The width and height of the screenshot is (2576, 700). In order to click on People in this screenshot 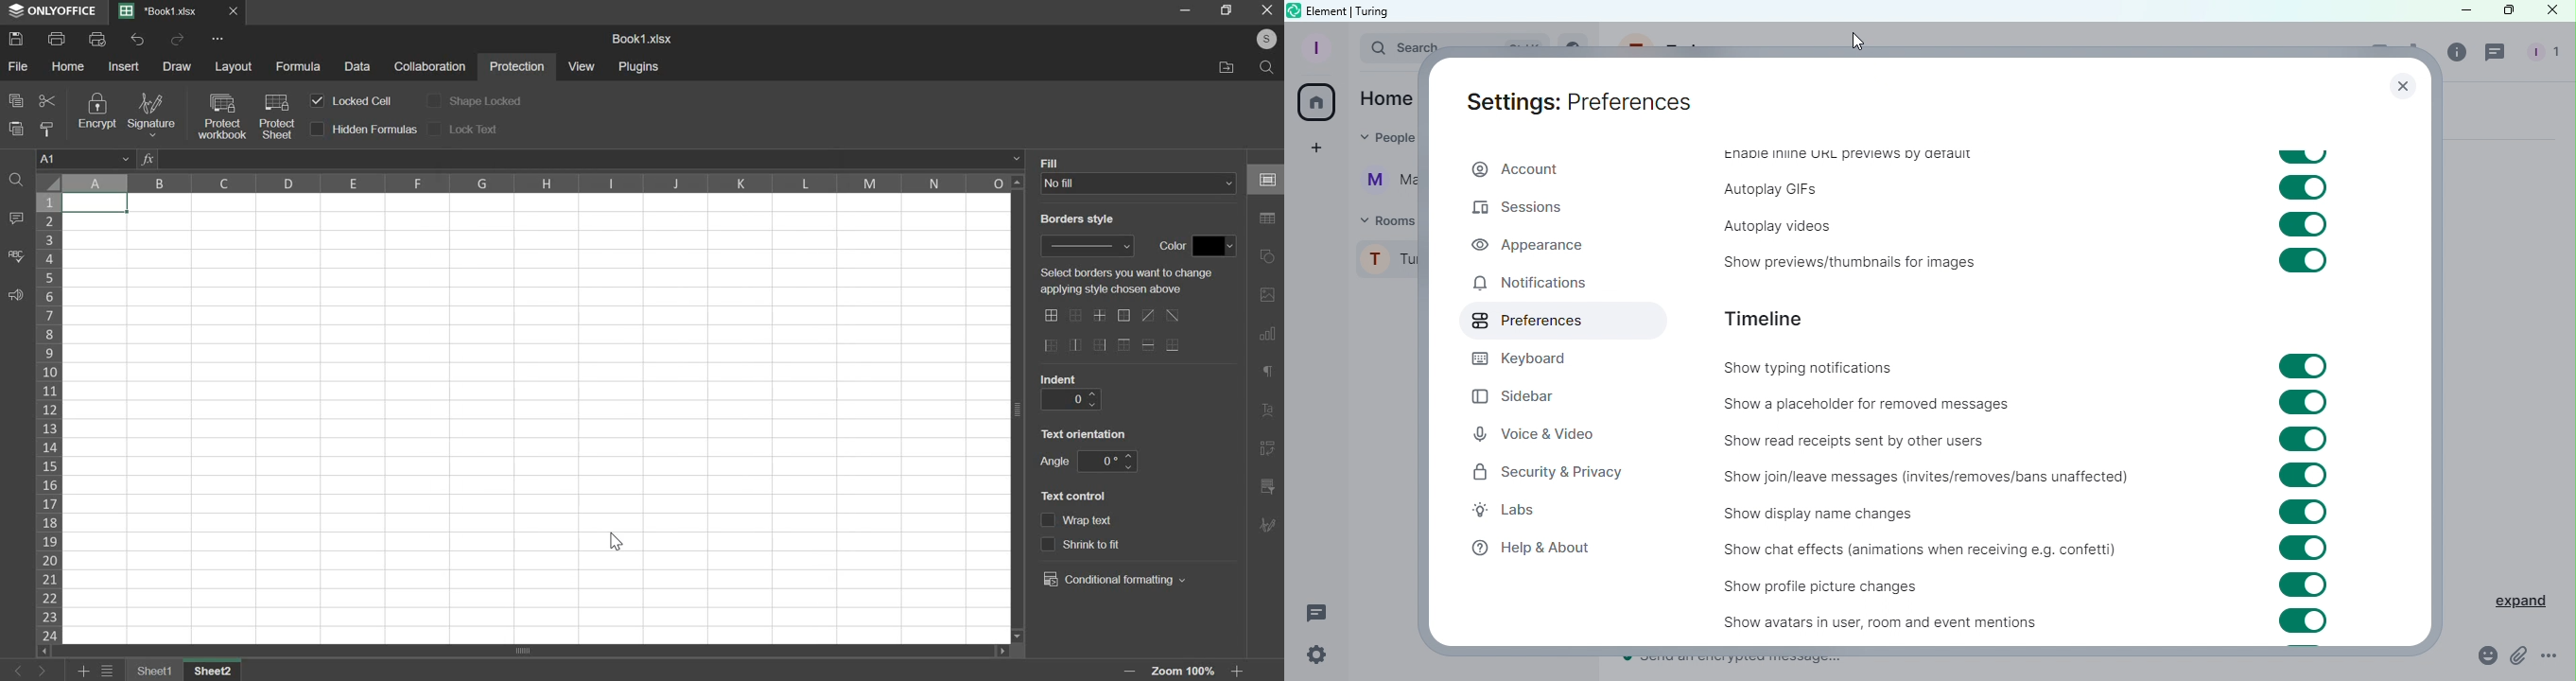, I will do `click(2540, 54)`.